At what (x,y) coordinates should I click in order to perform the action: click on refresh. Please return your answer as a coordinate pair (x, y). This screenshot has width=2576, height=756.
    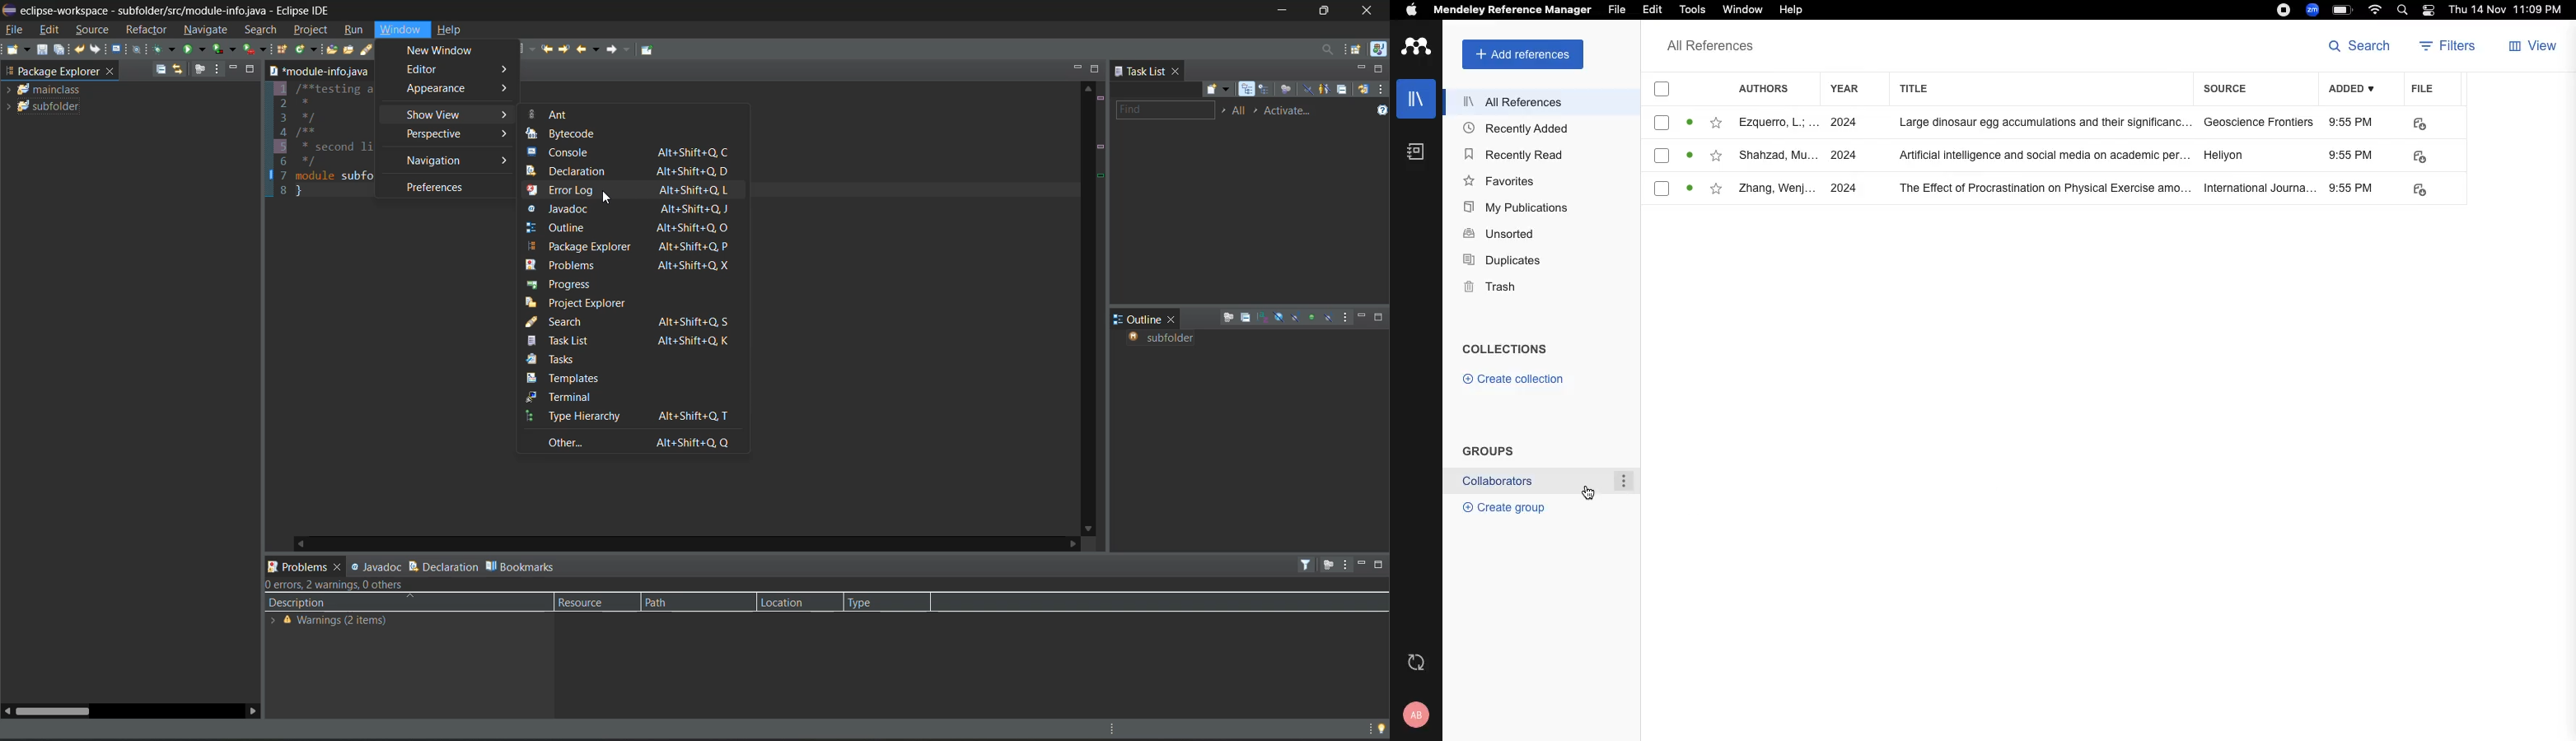
    Looking at the image, I should click on (1419, 662).